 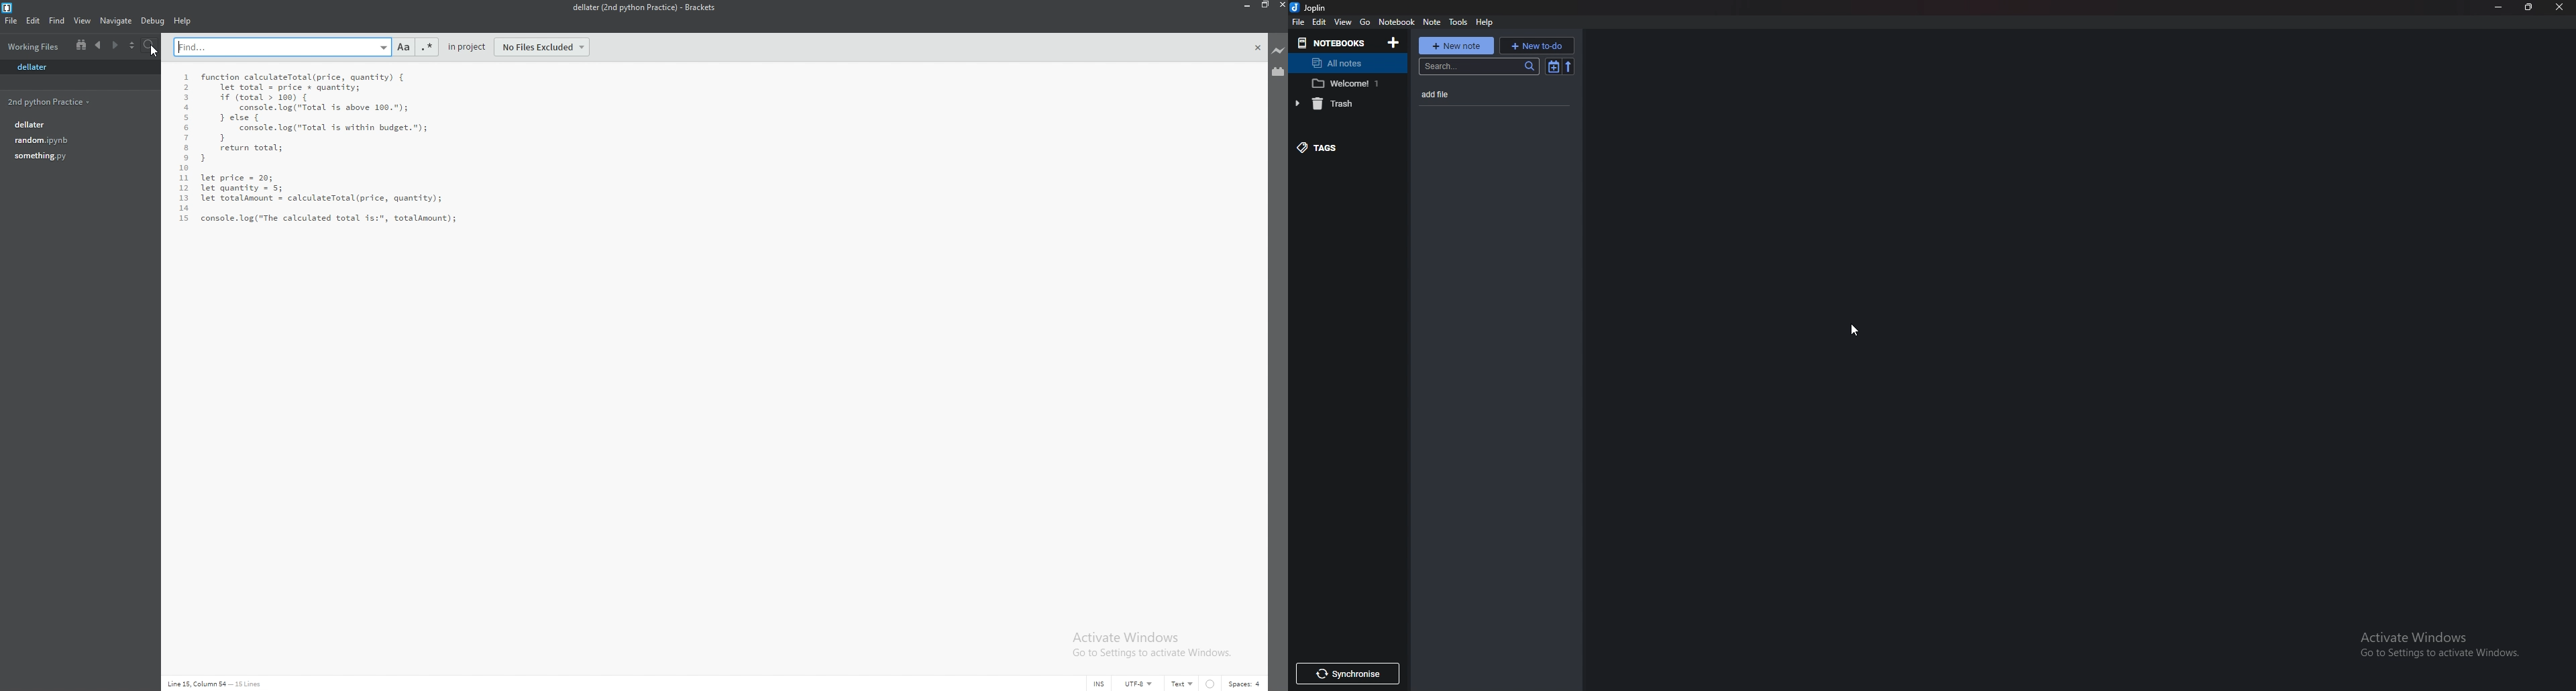 I want to click on match case, so click(x=404, y=47).